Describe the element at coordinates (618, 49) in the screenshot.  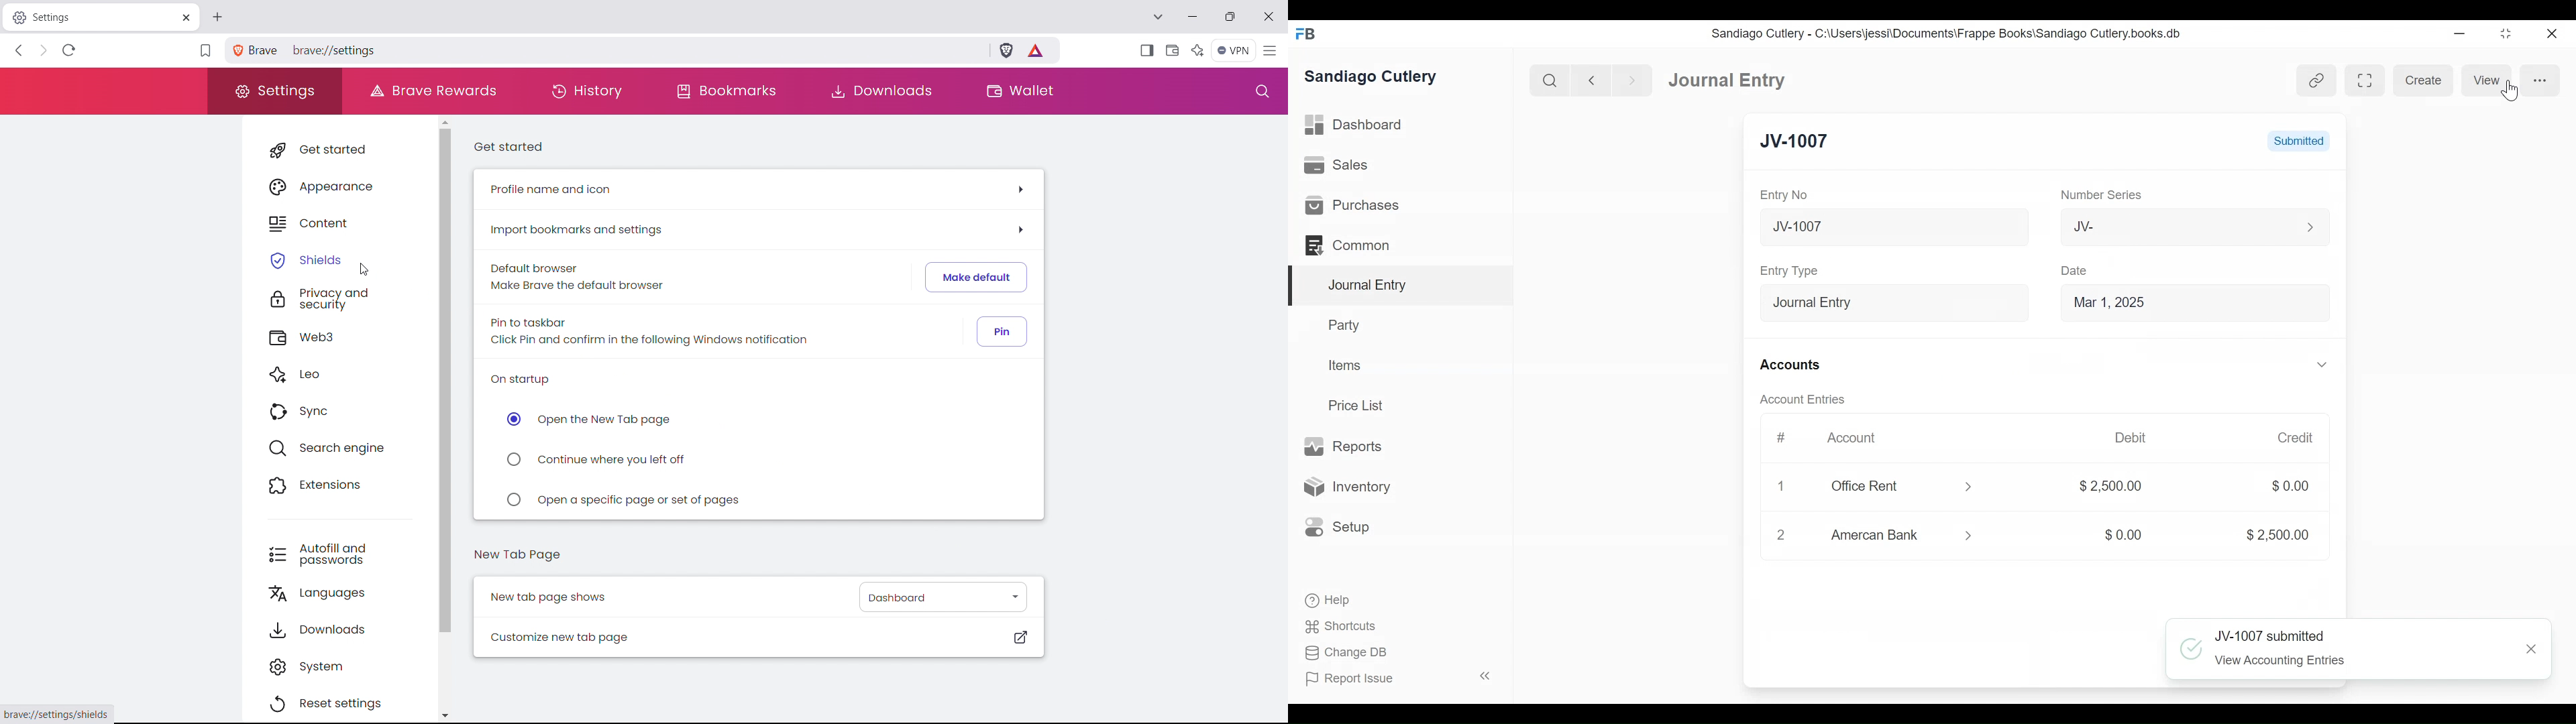
I see `search brave or type a URL` at that location.